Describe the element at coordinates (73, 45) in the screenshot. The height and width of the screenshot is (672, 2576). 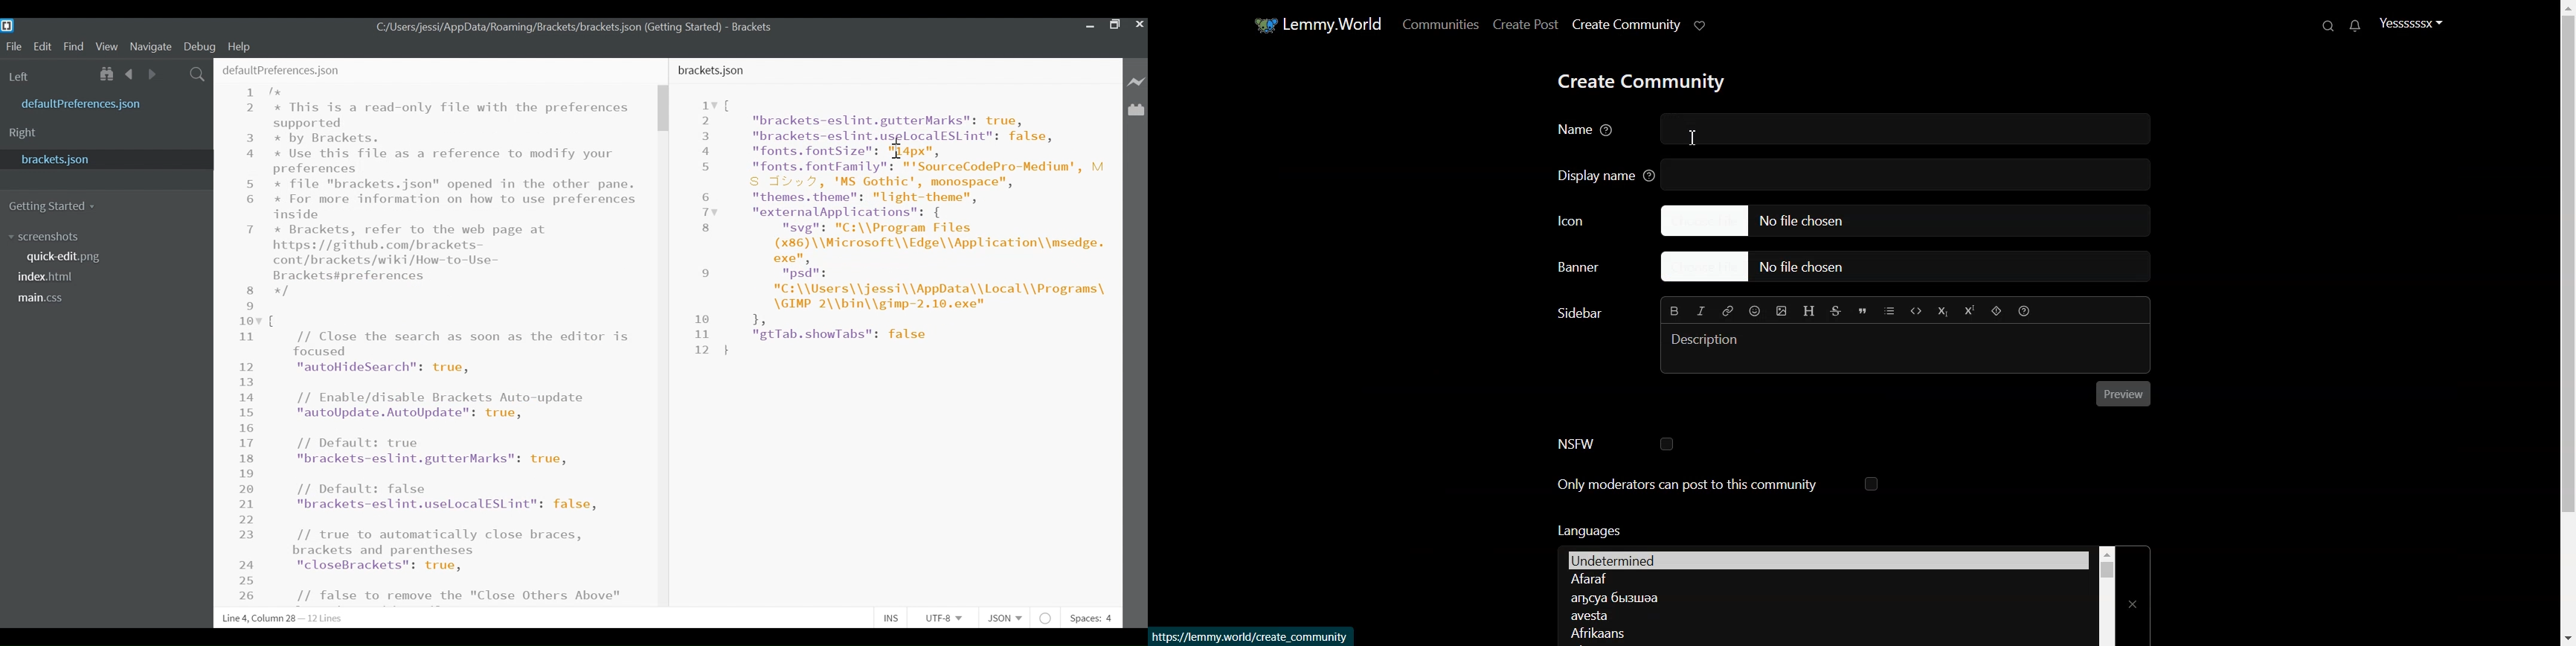
I see `Find` at that location.